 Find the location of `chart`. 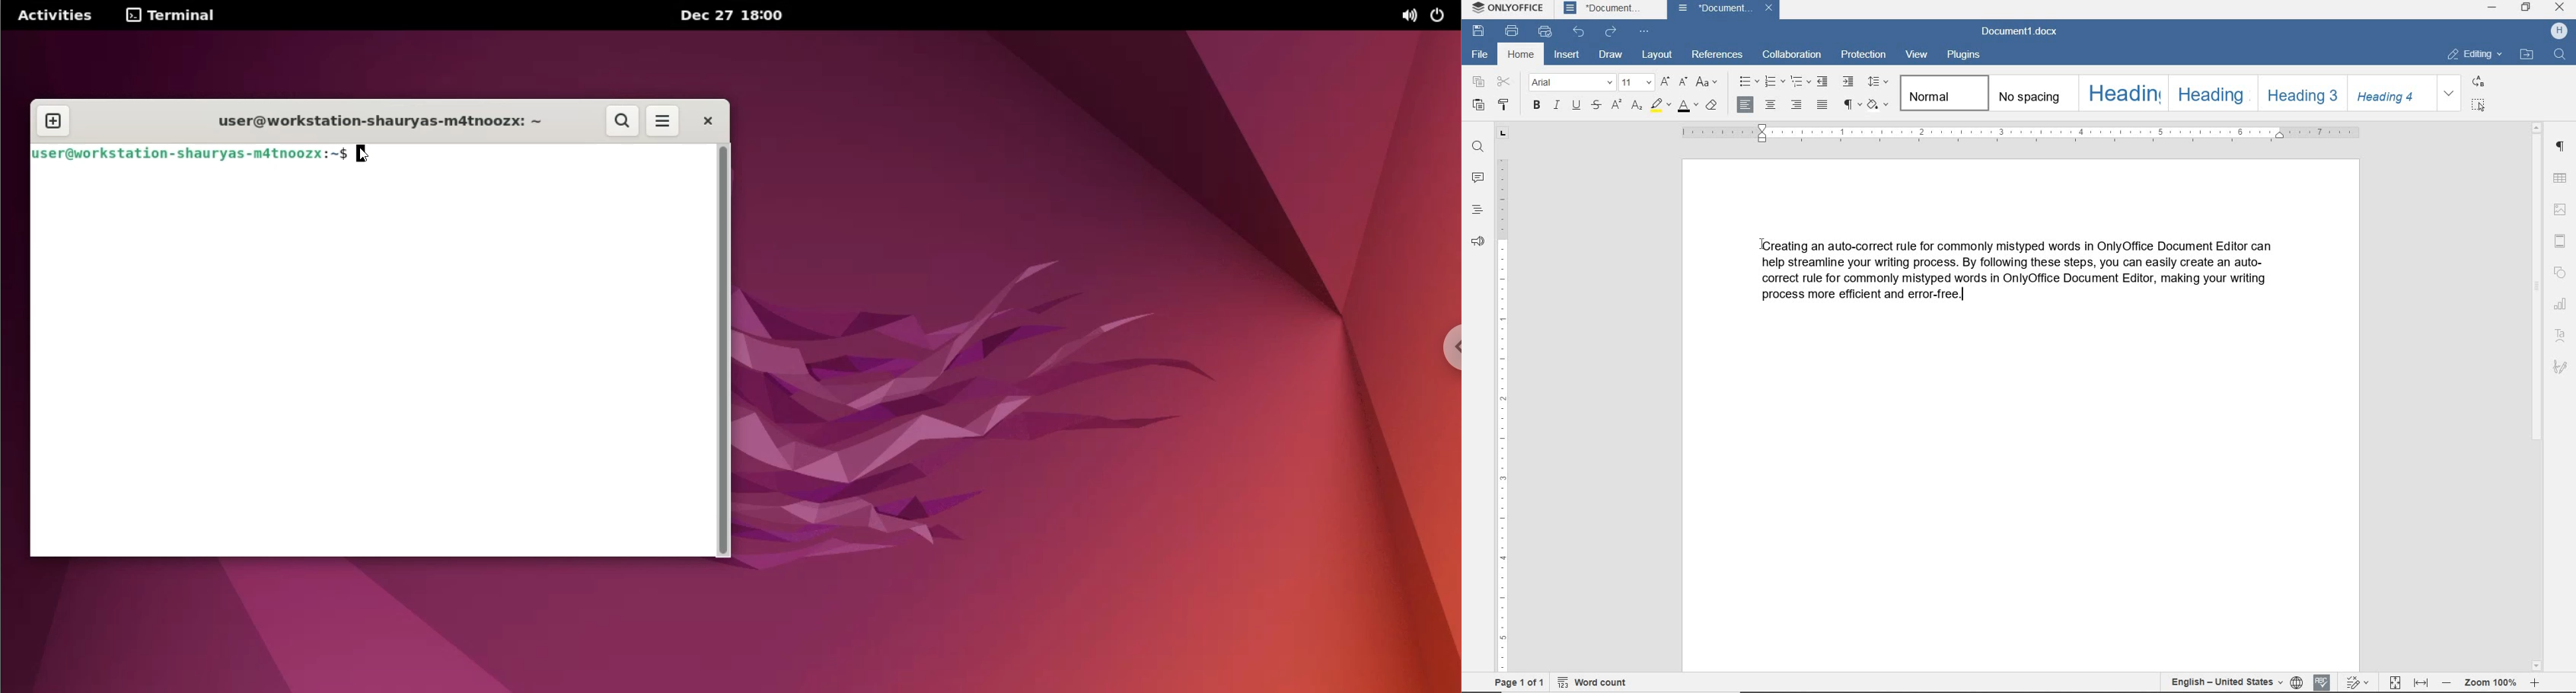

chart is located at coordinates (2562, 305).